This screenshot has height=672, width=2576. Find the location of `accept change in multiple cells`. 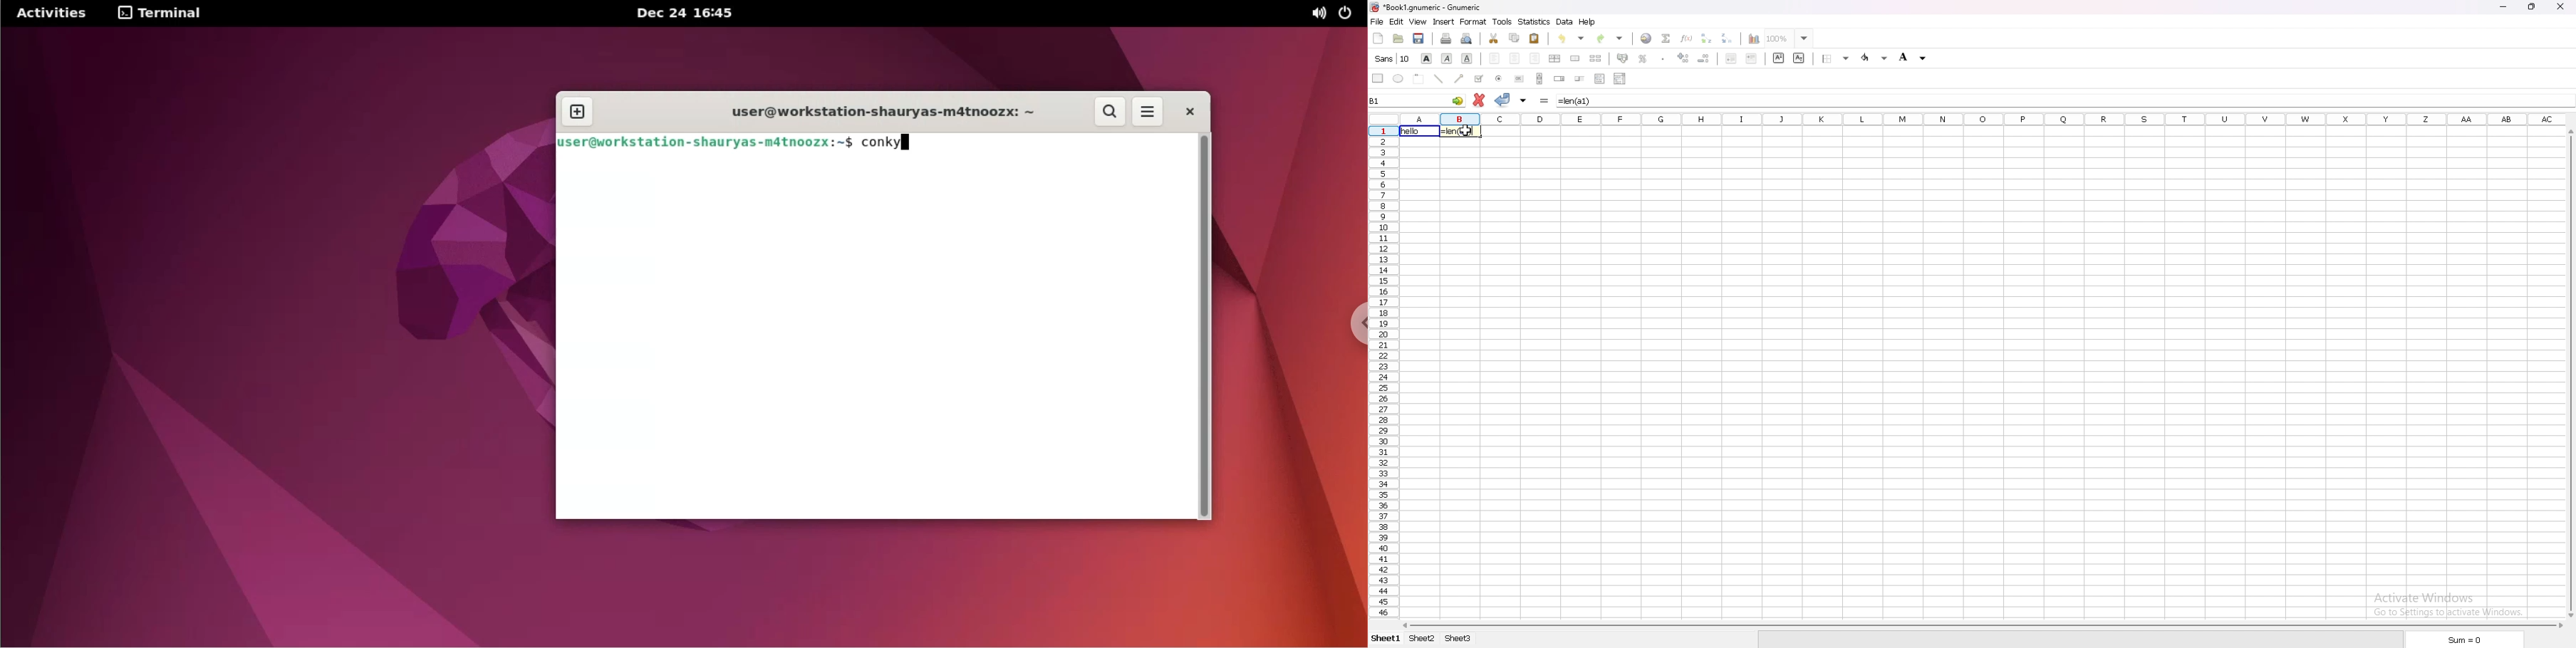

accept change in multiple cells is located at coordinates (1524, 100).